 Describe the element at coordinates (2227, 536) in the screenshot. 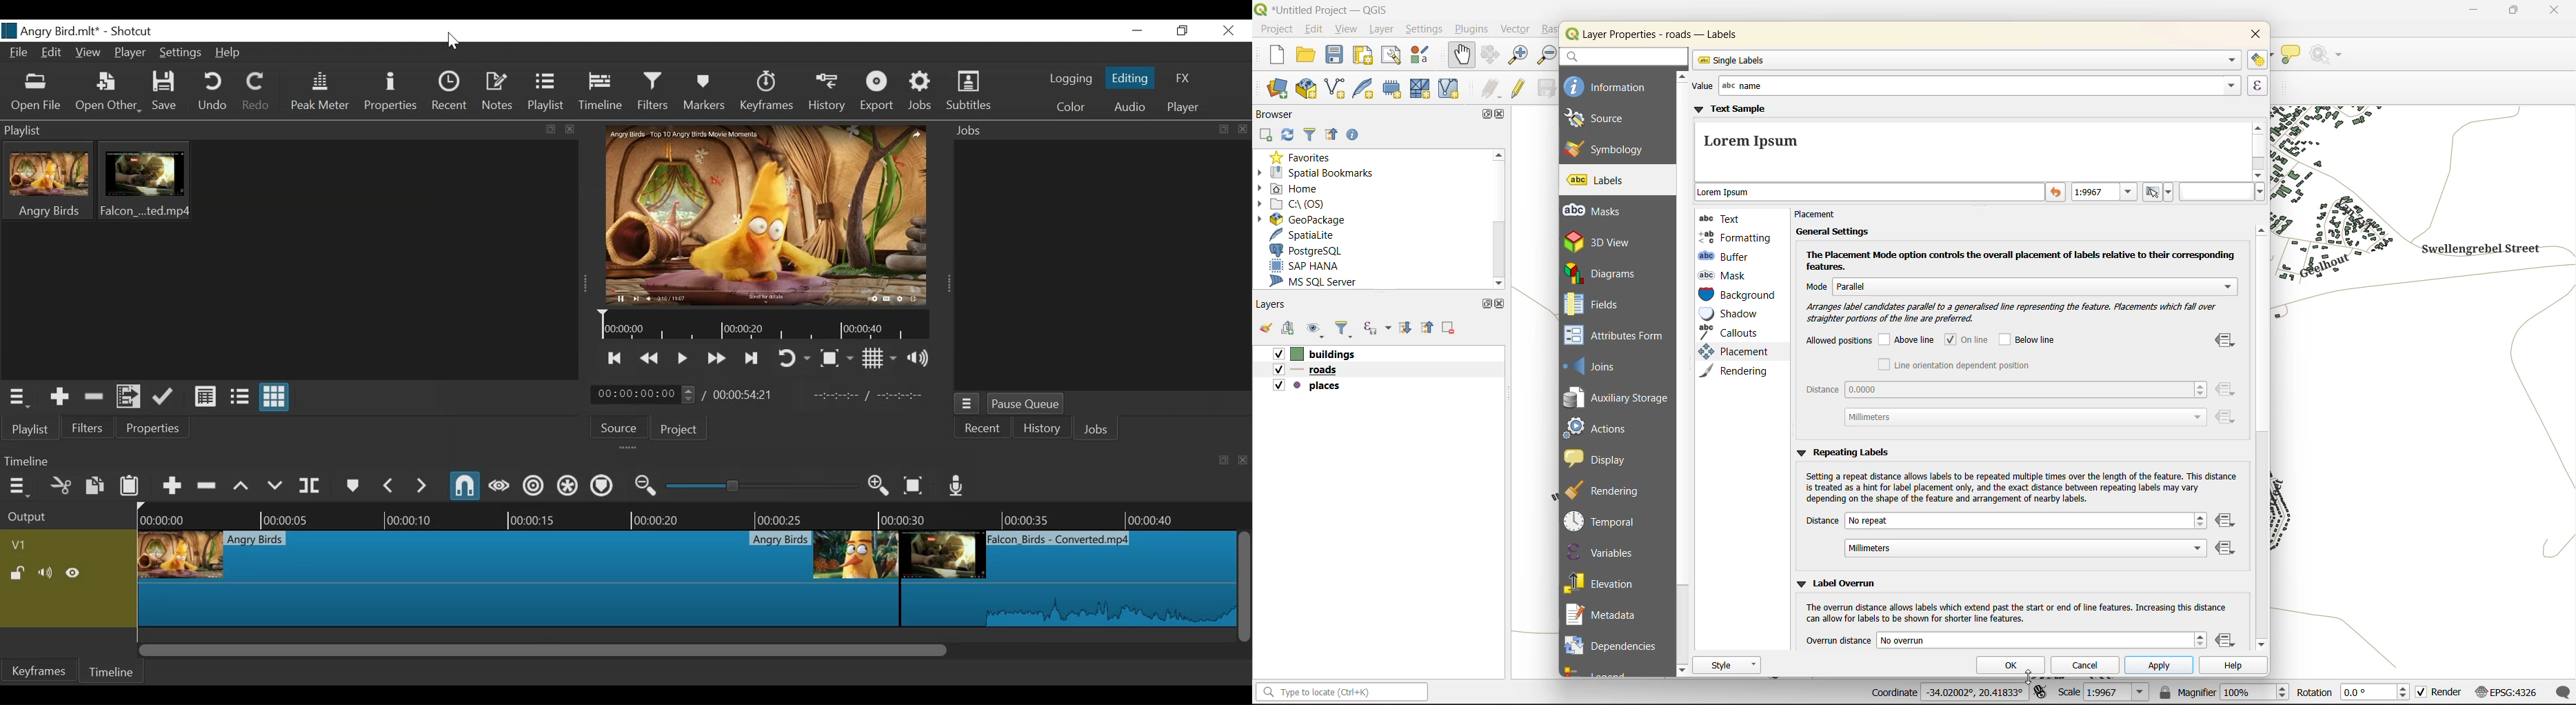

I see `data defined override` at that location.